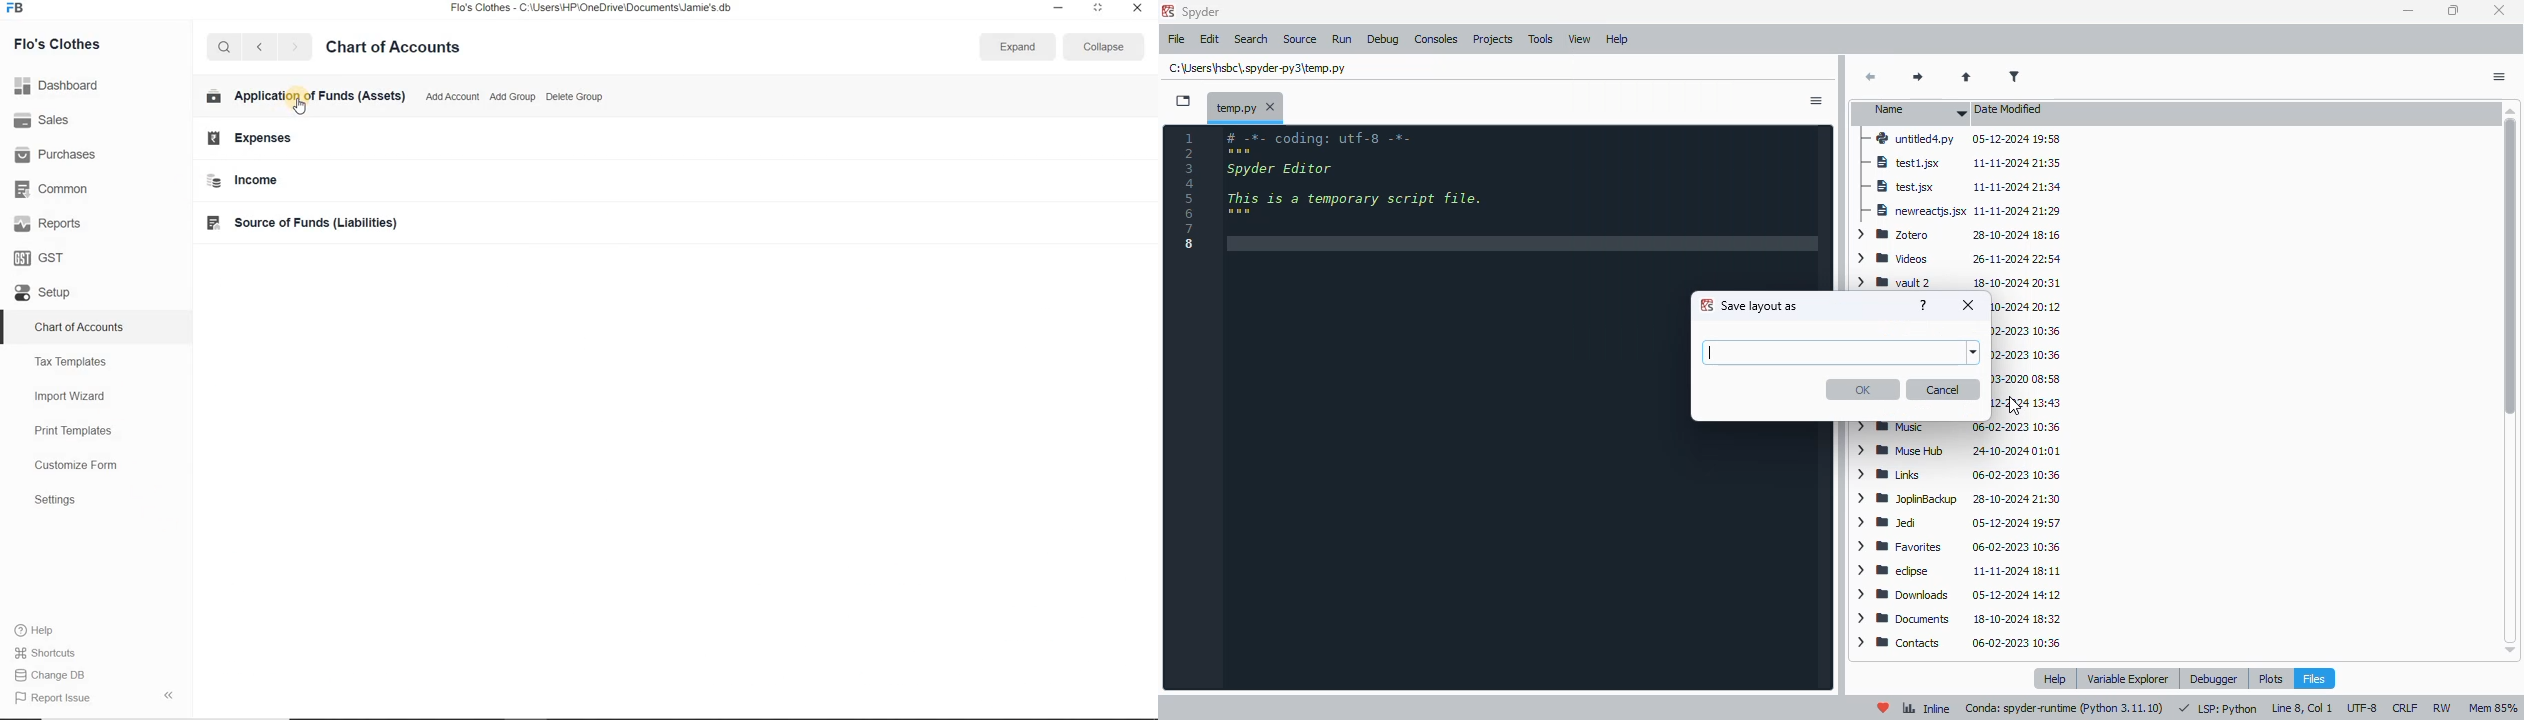  Describe the element at coordinates (61, 84) in the screenshot. I see `Dashboard` at that location.